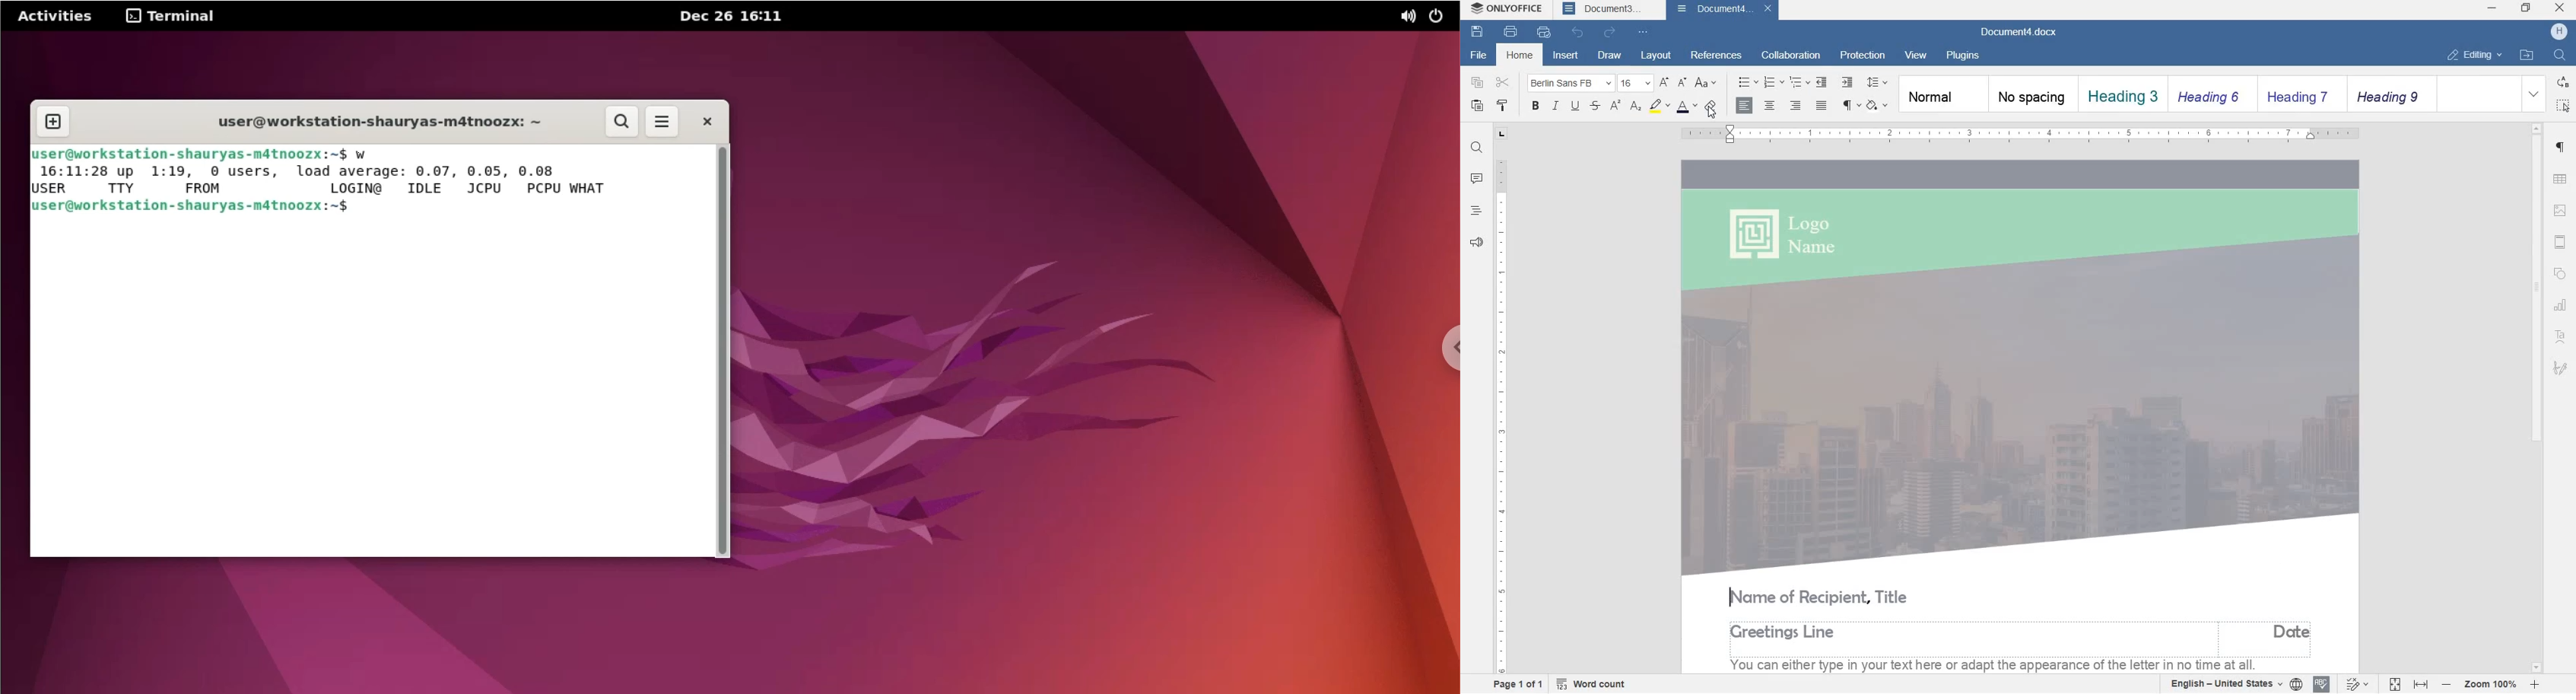 The image size is (2576, 700). What do you see at coordinates (1478, 106) in the screenshot?
I see `paste` at bounding box center [1478, 106].